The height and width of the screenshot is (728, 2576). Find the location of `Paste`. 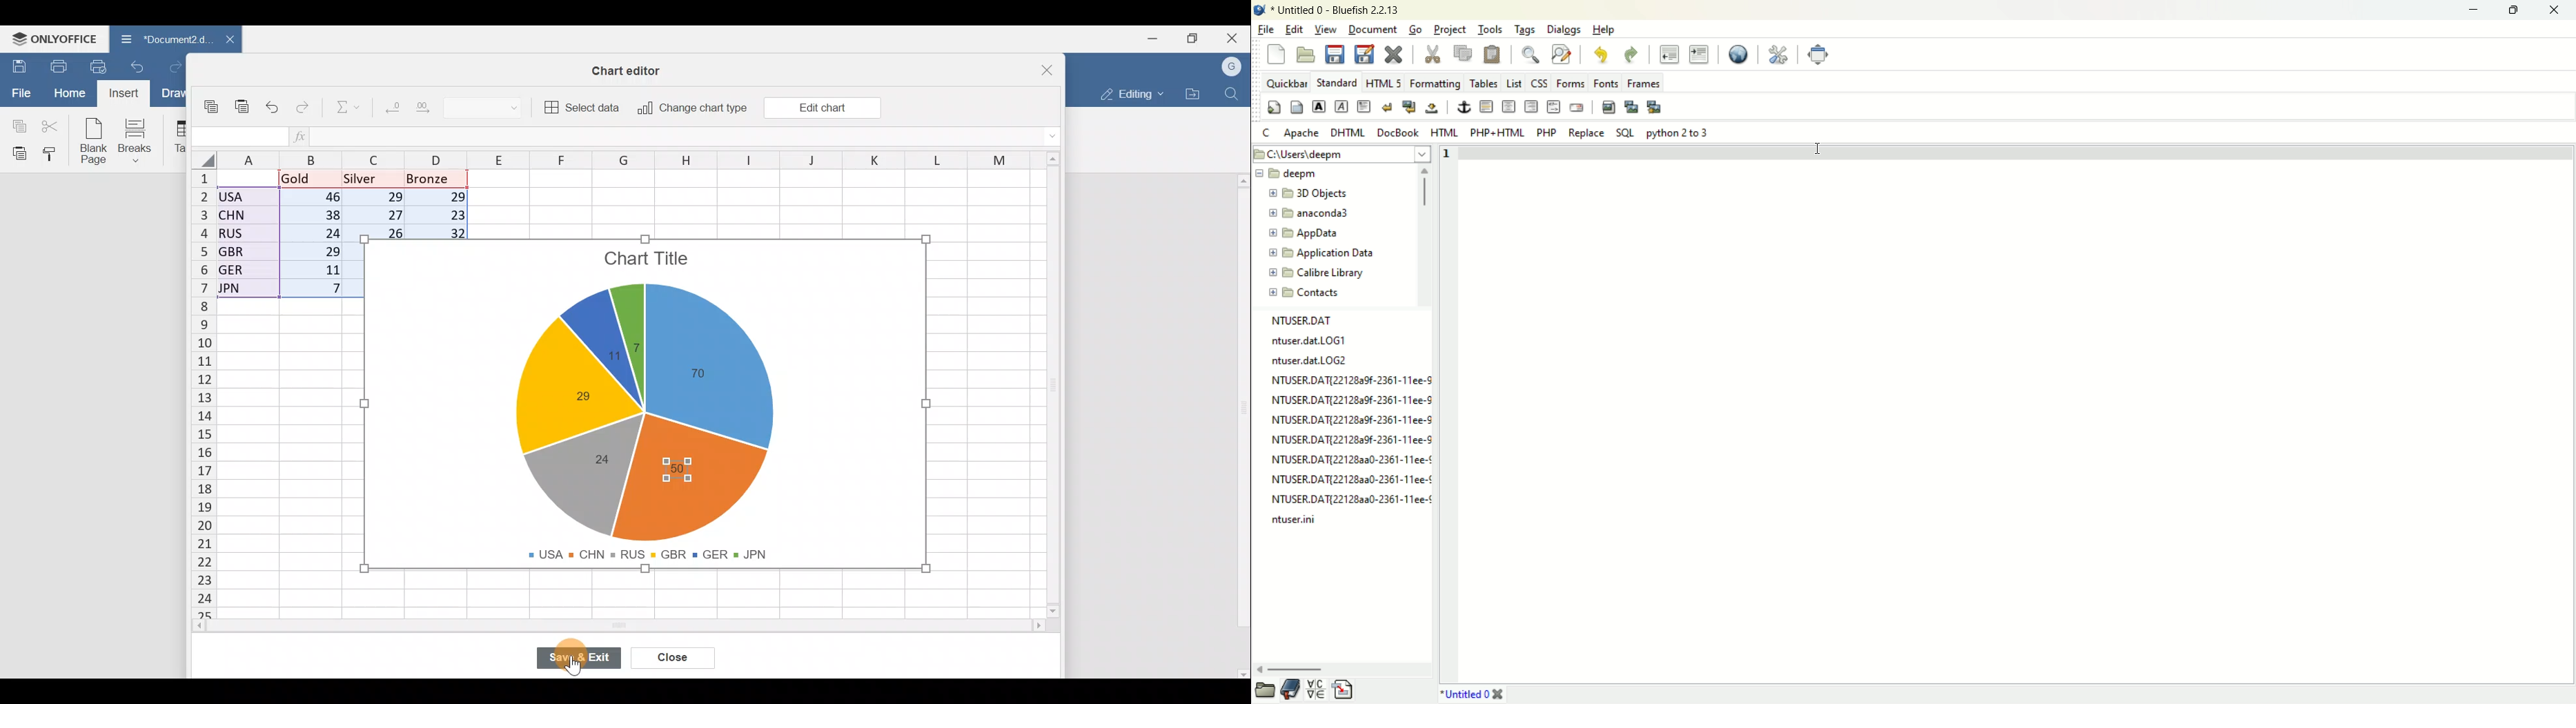

Paste is located at coordinates (16, 153).